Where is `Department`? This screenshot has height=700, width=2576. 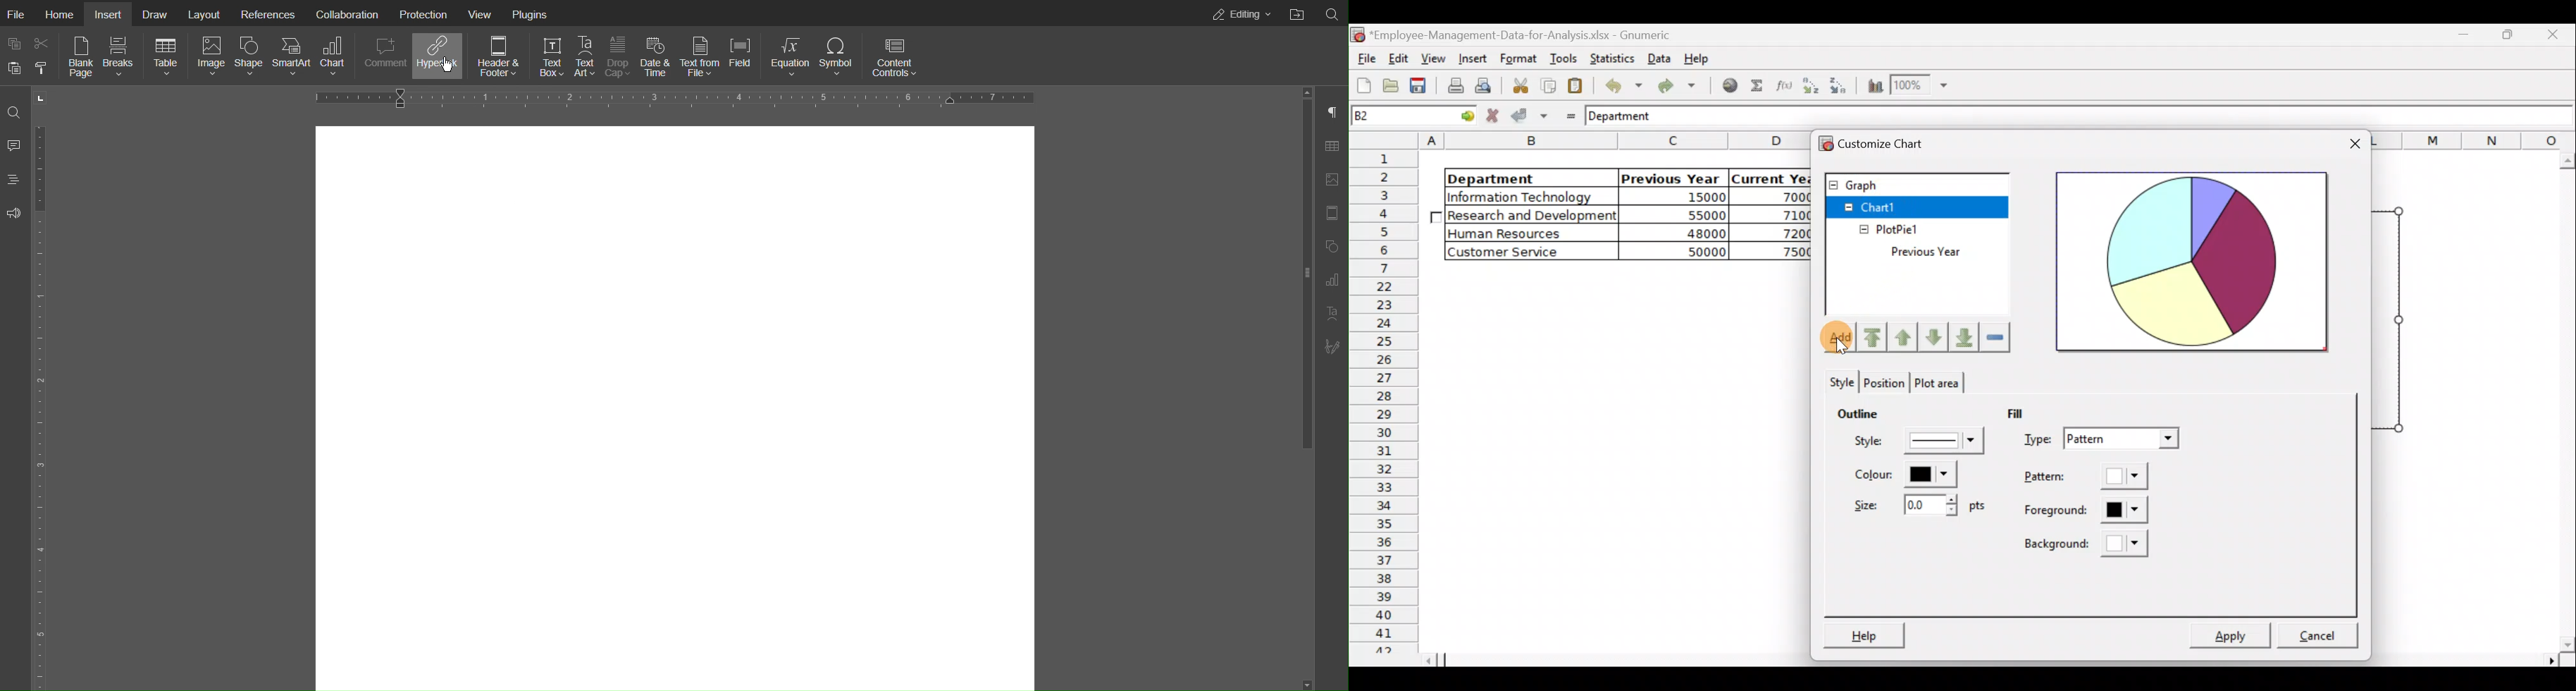
Department is located at coordinates (1630, 117).